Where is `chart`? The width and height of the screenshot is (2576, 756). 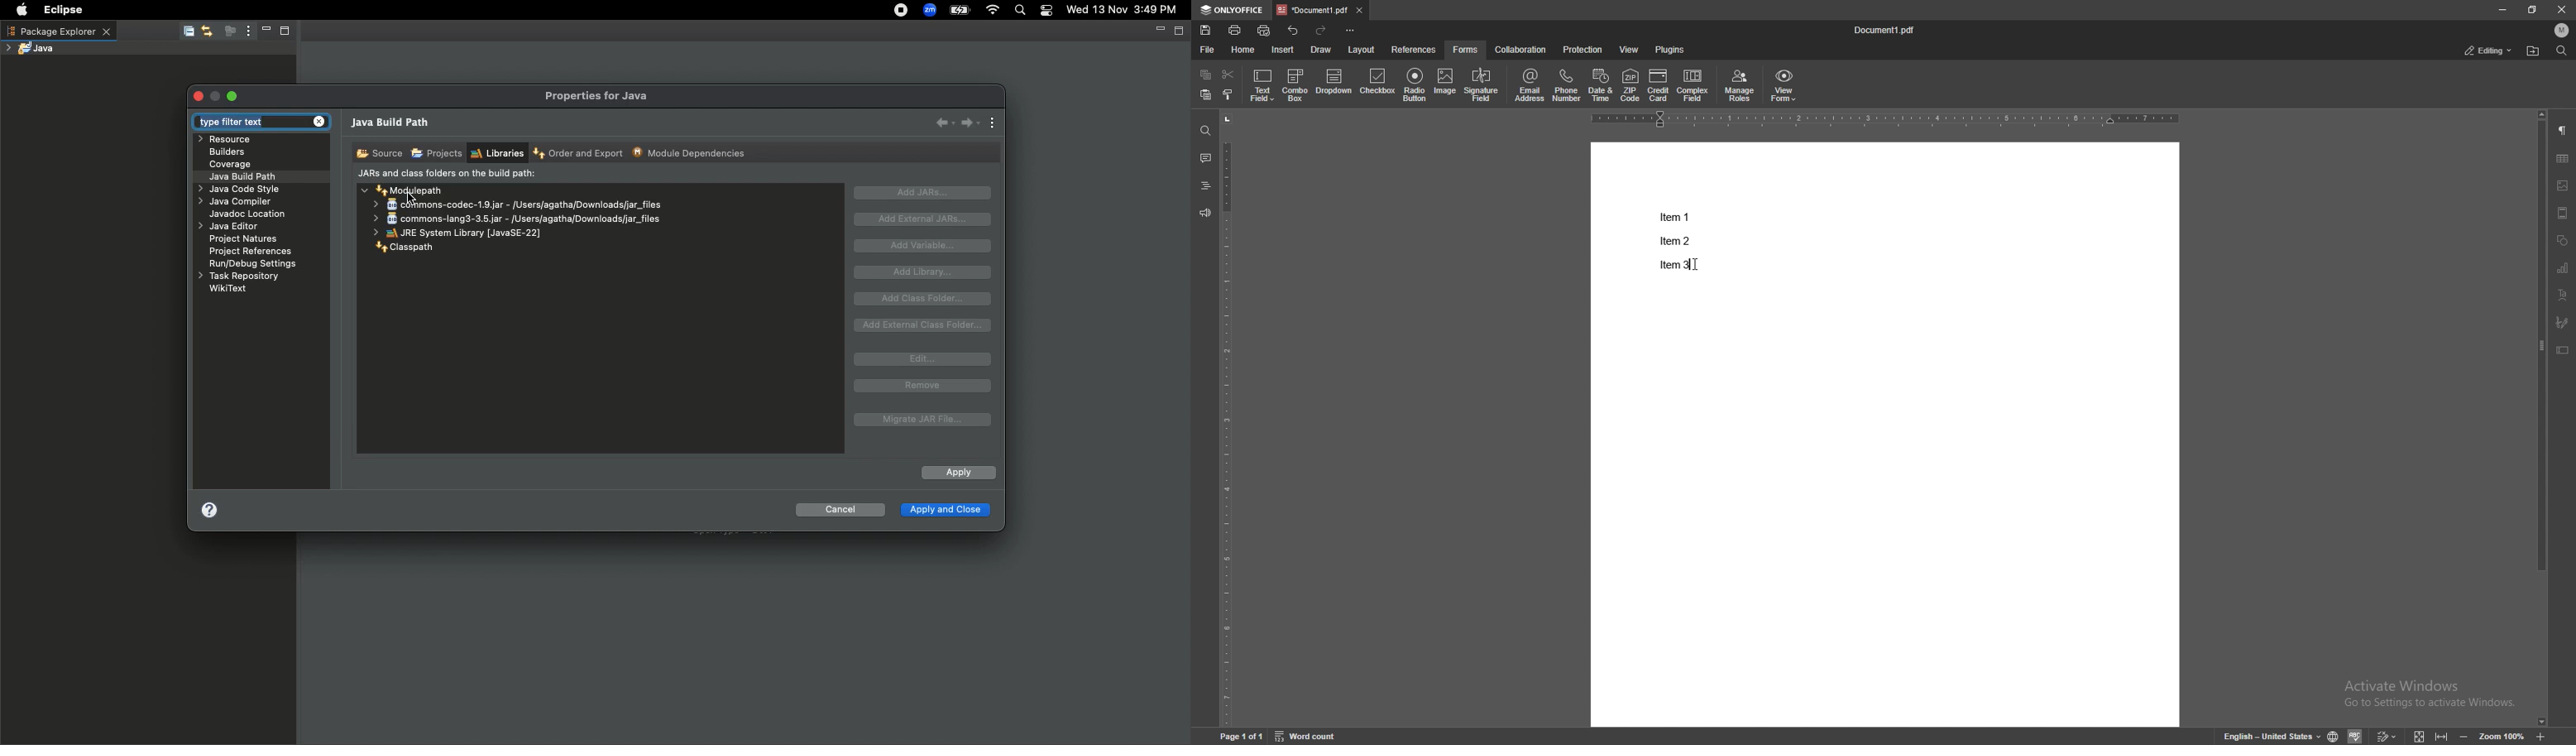 chart is located at coordinates (2563, 158).